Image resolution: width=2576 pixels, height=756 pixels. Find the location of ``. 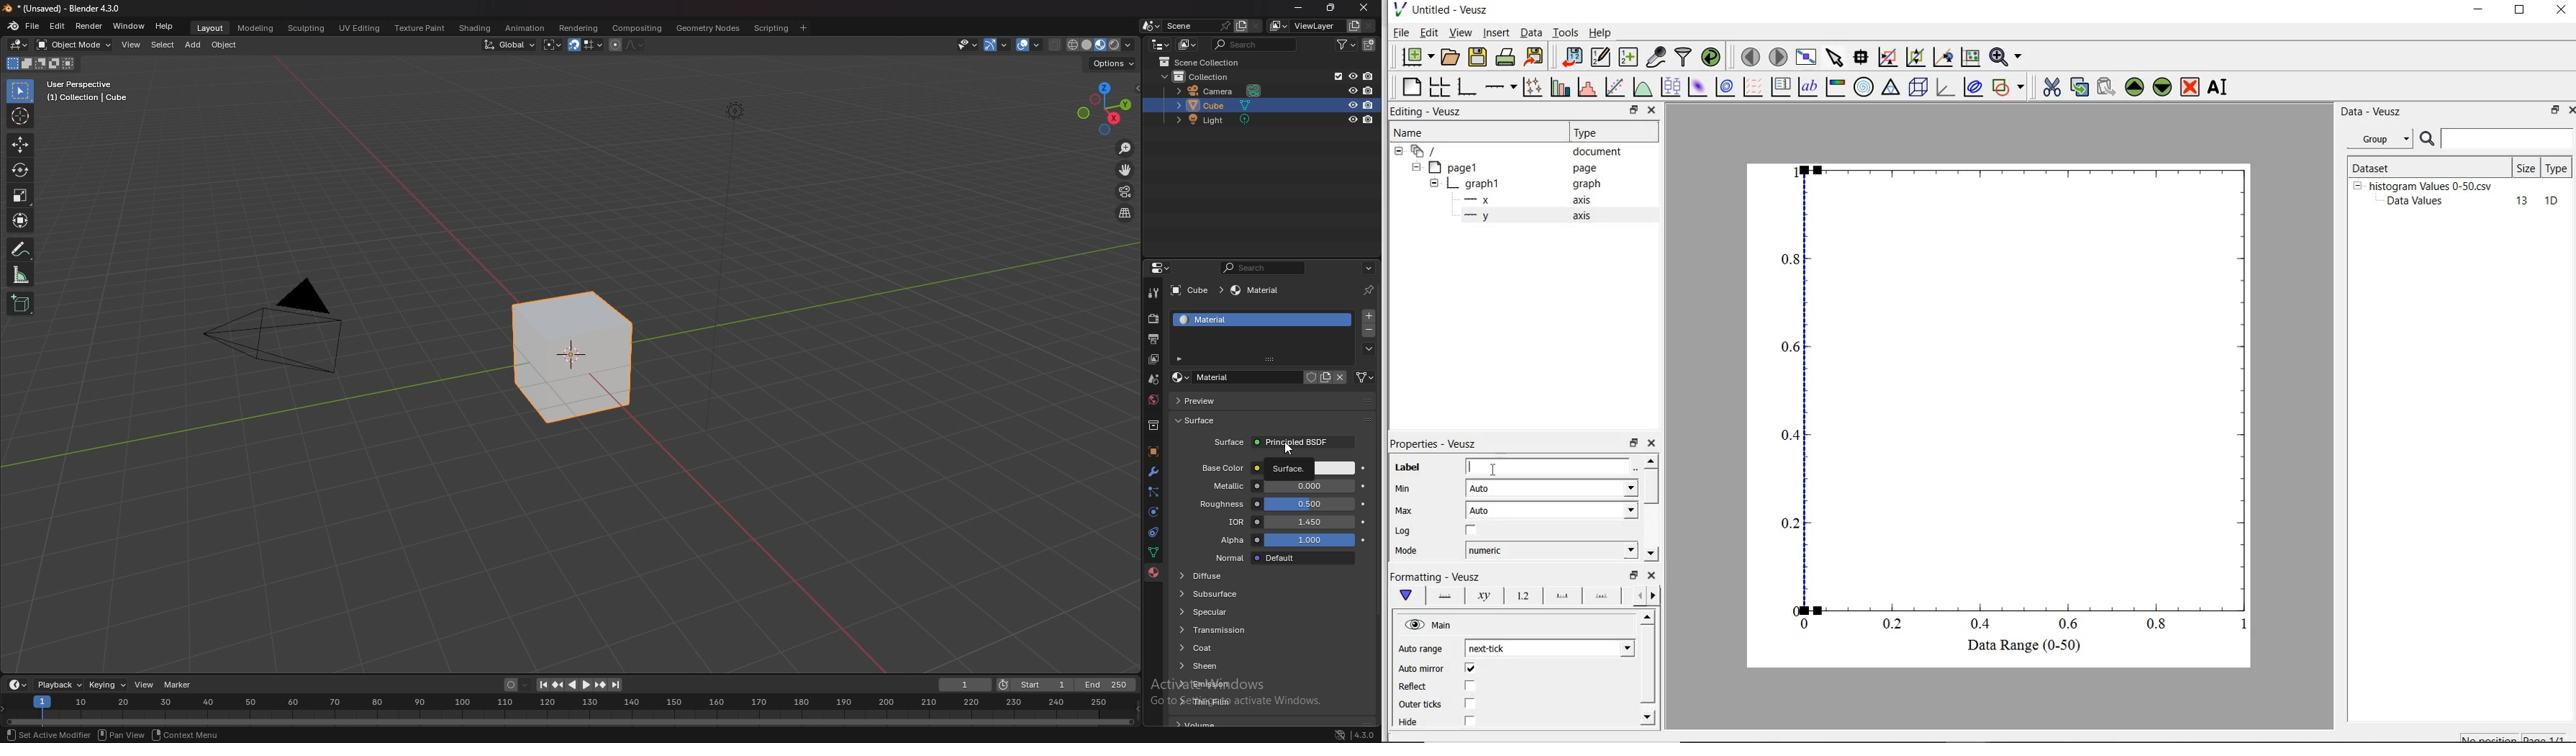

 is located at coordinates (1364, 733).